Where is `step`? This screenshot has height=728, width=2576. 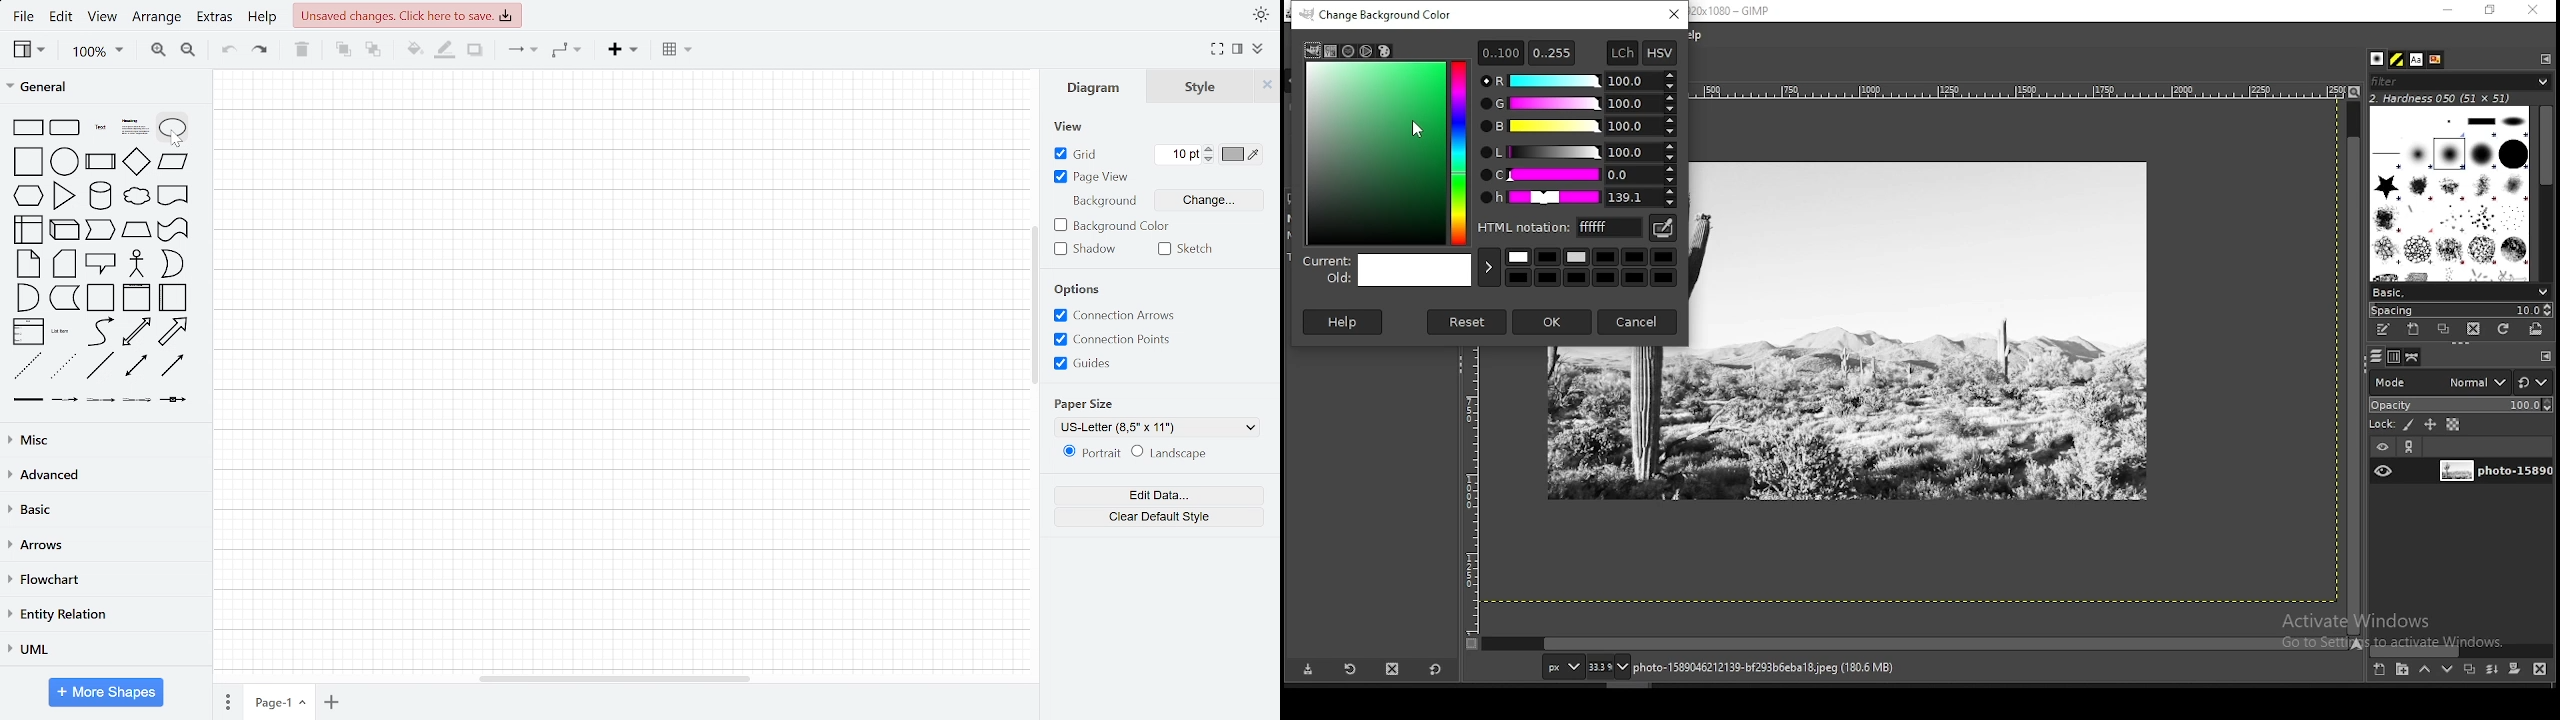 step is located at coordinates (101, 230).